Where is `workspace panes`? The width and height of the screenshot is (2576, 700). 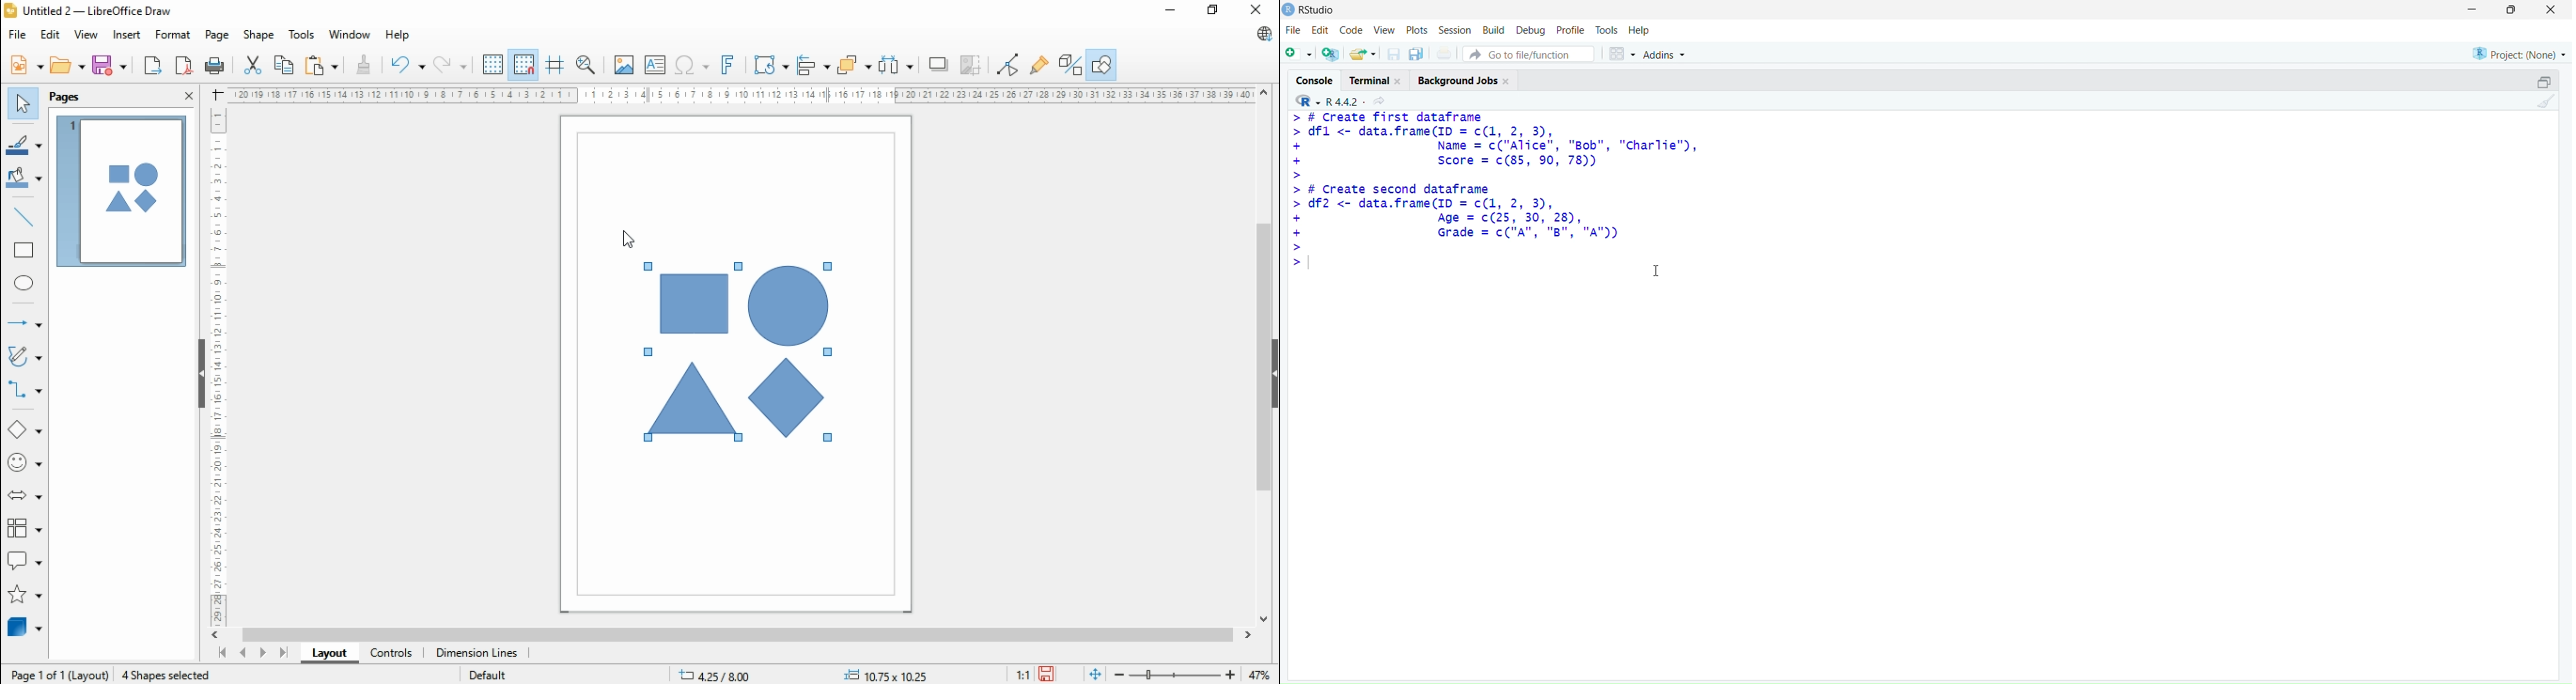 workspace panes is located at coordinates (1622, 53).